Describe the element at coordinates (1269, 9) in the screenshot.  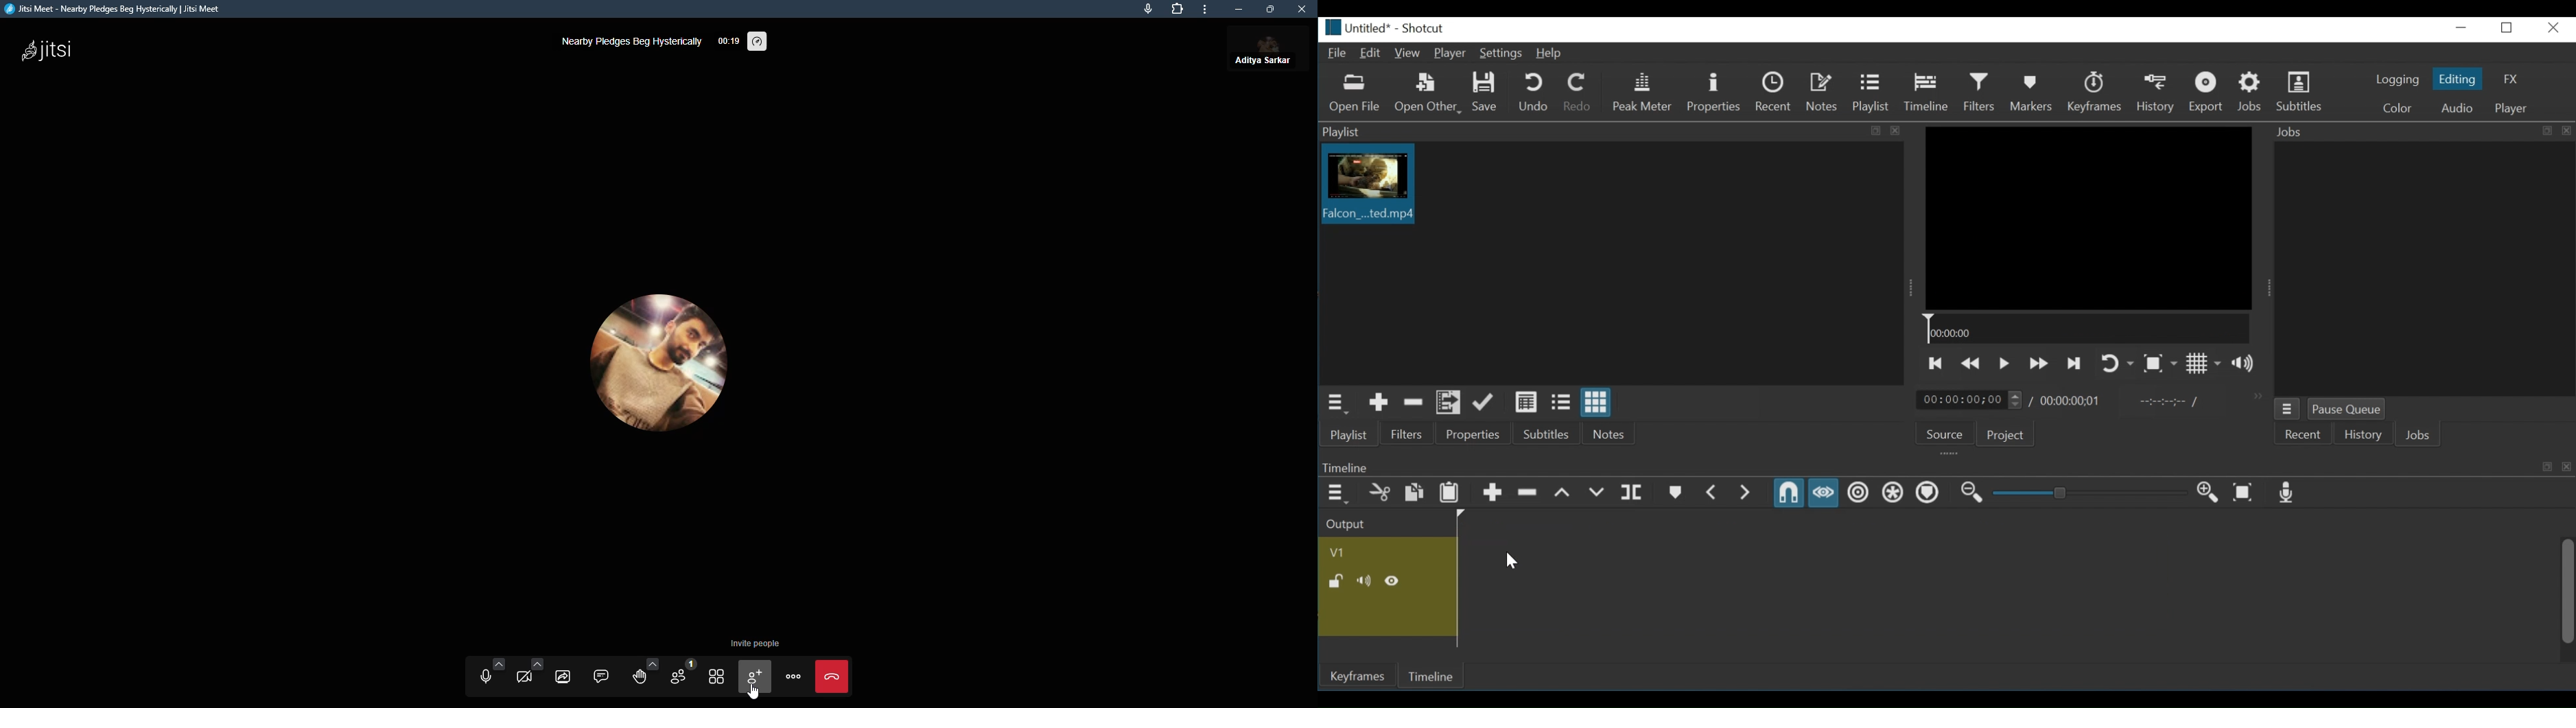
I see `maximize` at that location.